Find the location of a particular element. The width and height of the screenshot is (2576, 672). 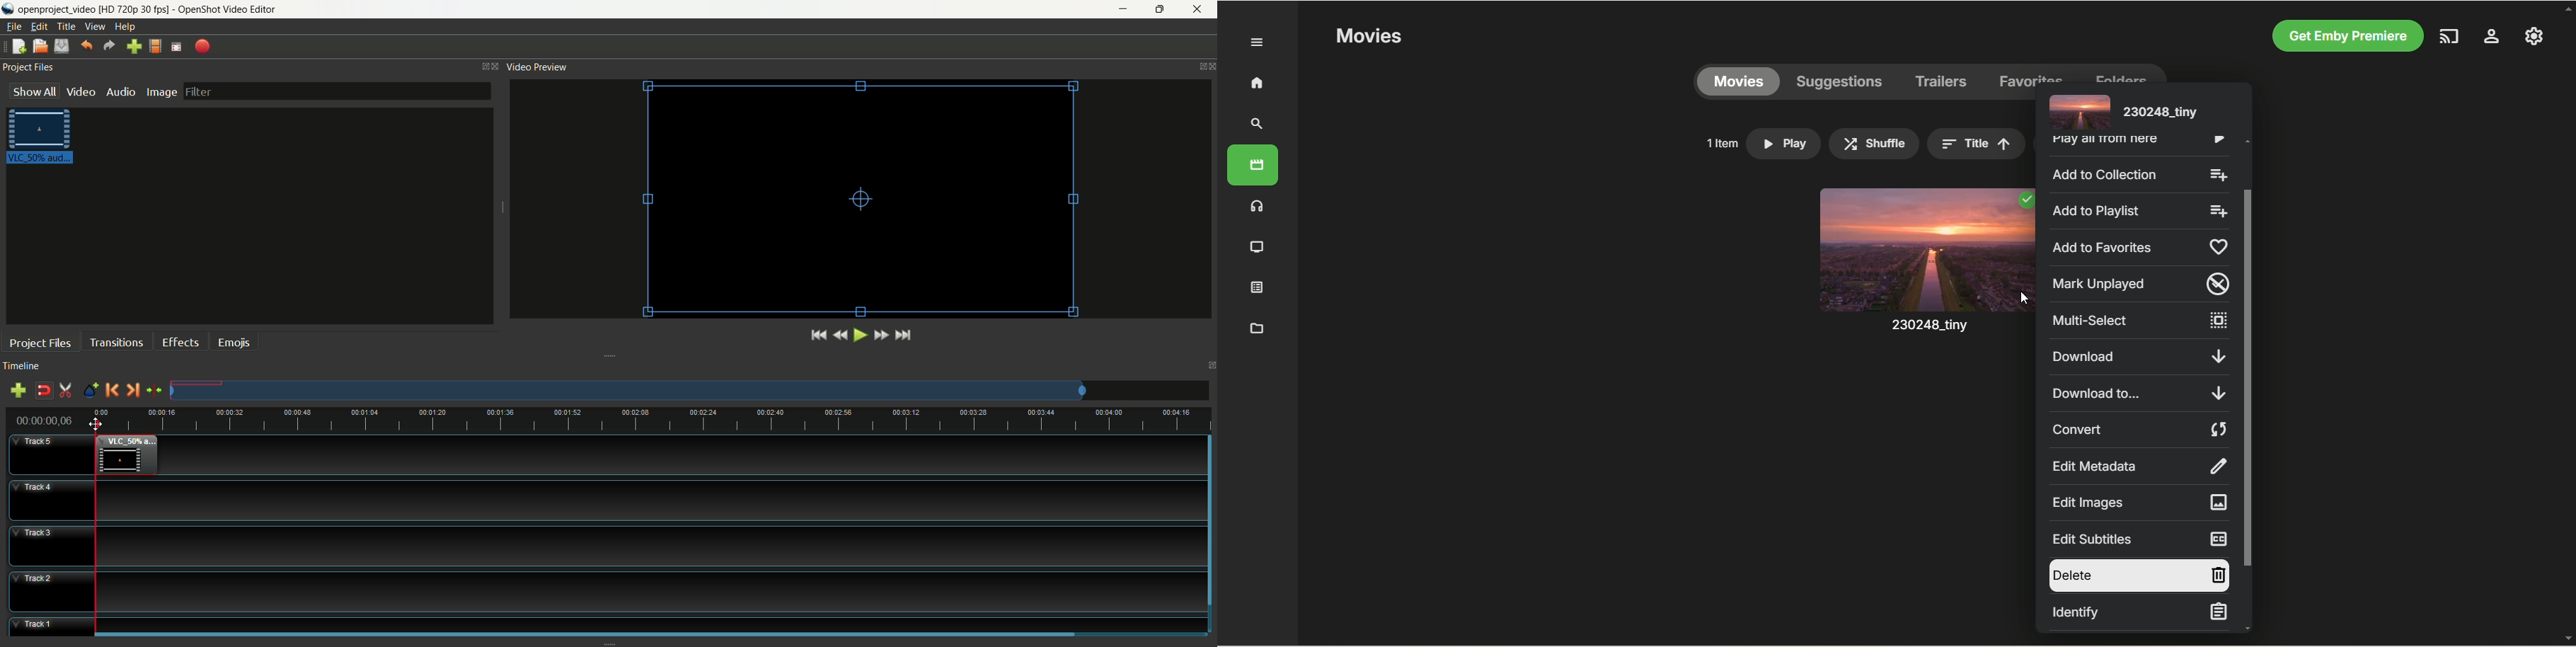

track5 is located at coordinates (53, 456).